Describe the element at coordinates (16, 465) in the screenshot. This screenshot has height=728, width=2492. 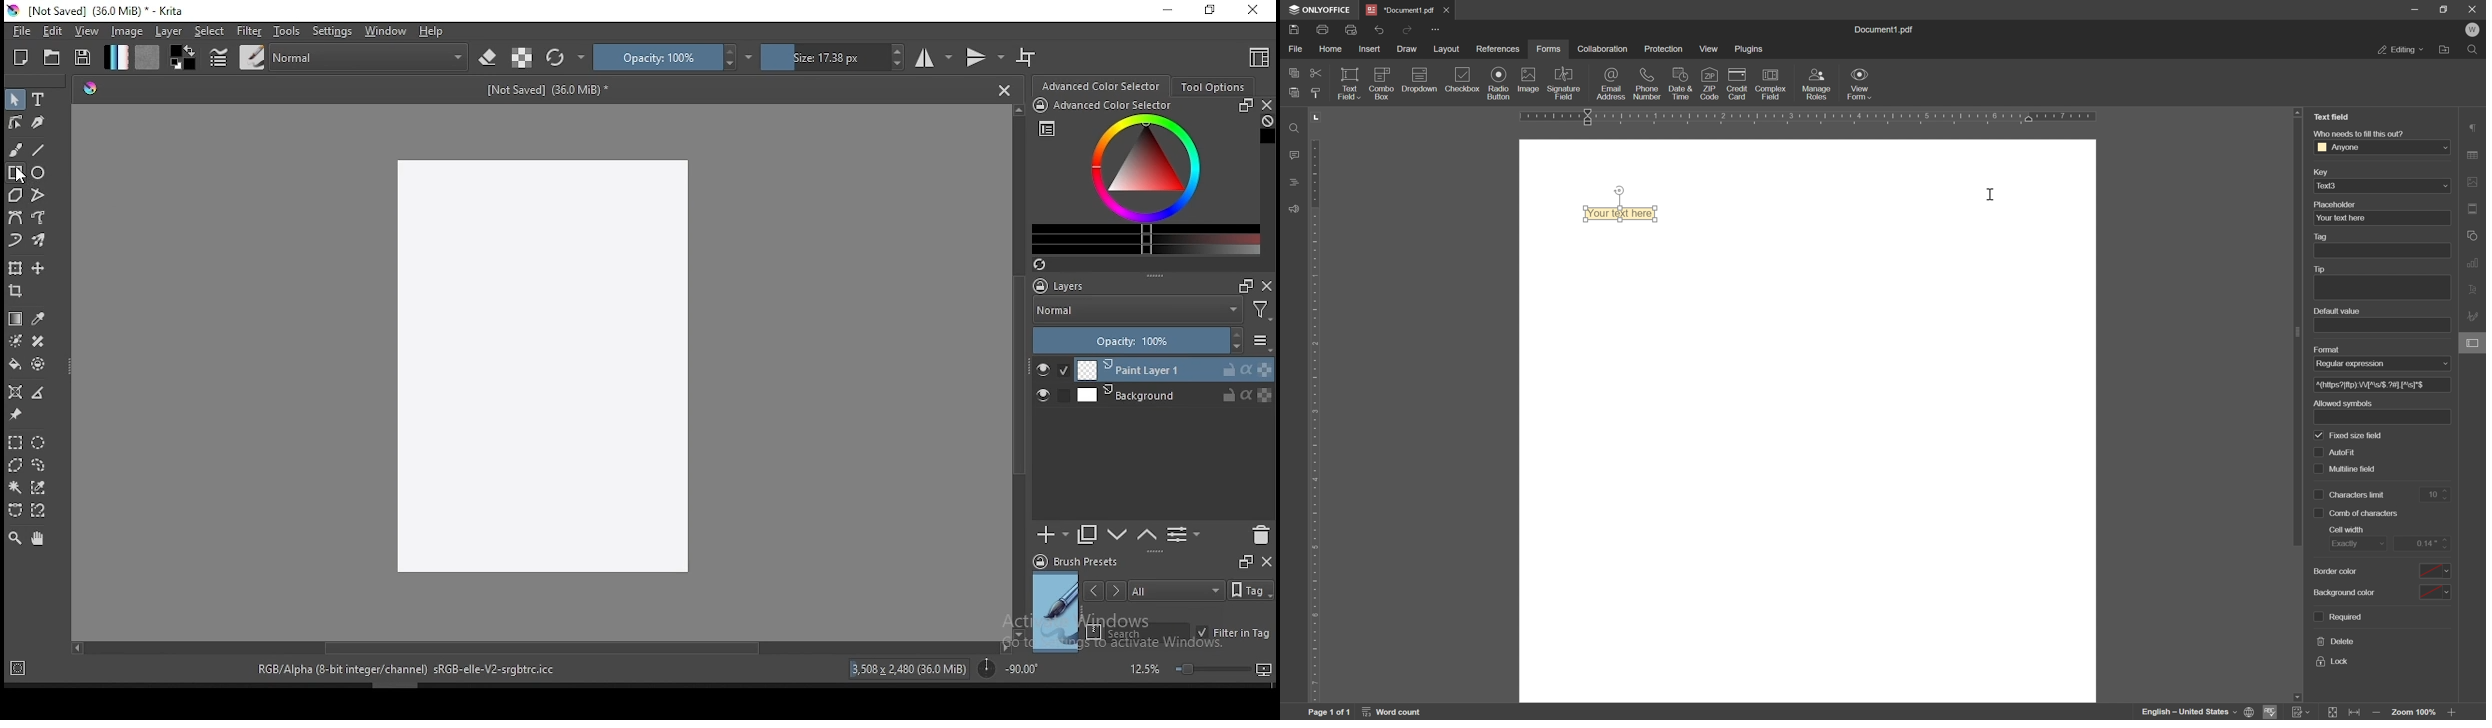
I see `polygon selection tool` at that location.